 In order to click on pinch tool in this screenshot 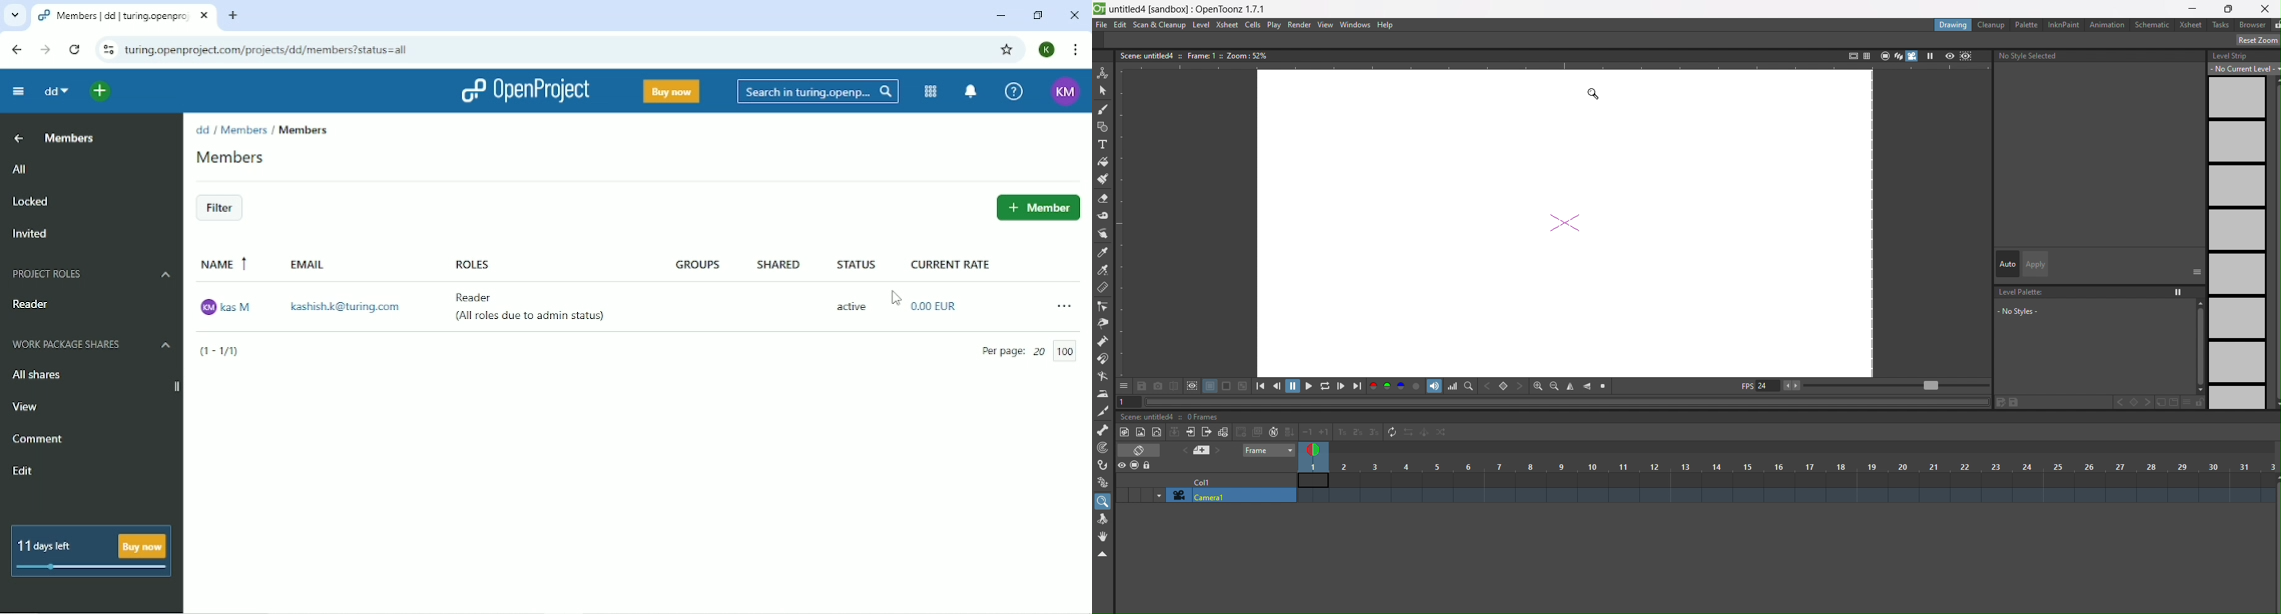, I will do `click(1105, 323)`.